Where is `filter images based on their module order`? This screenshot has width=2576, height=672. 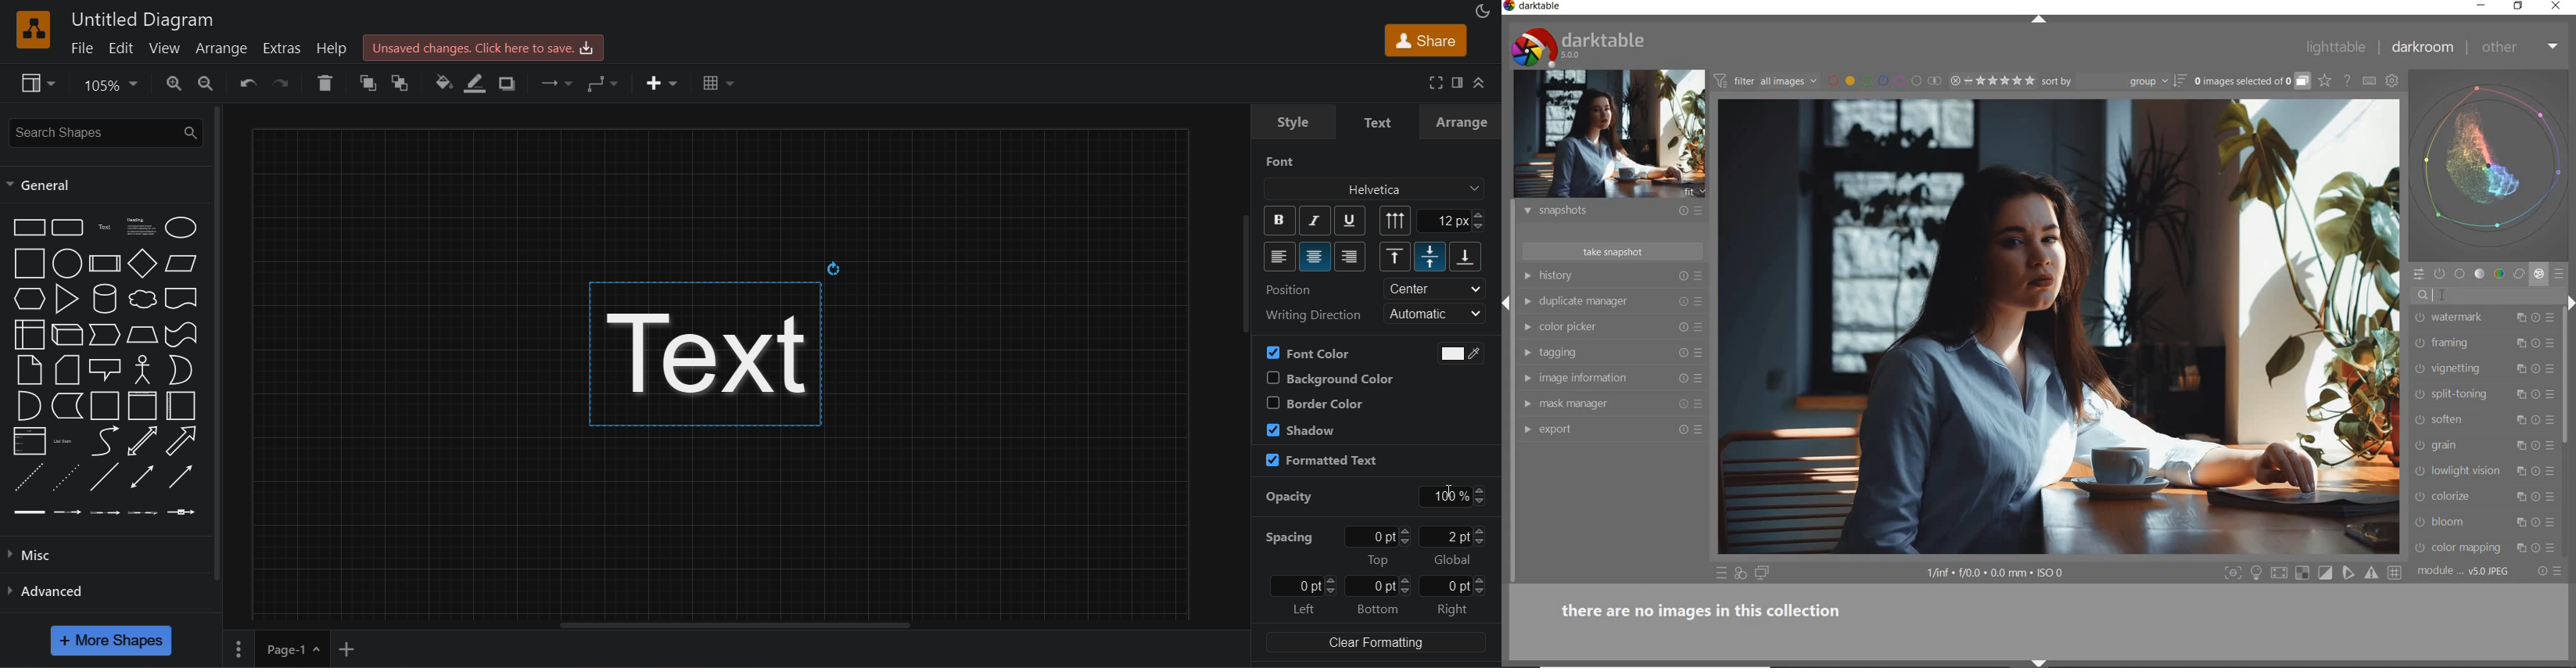 filter images based on their module order is located at coordinates (1766, 83).